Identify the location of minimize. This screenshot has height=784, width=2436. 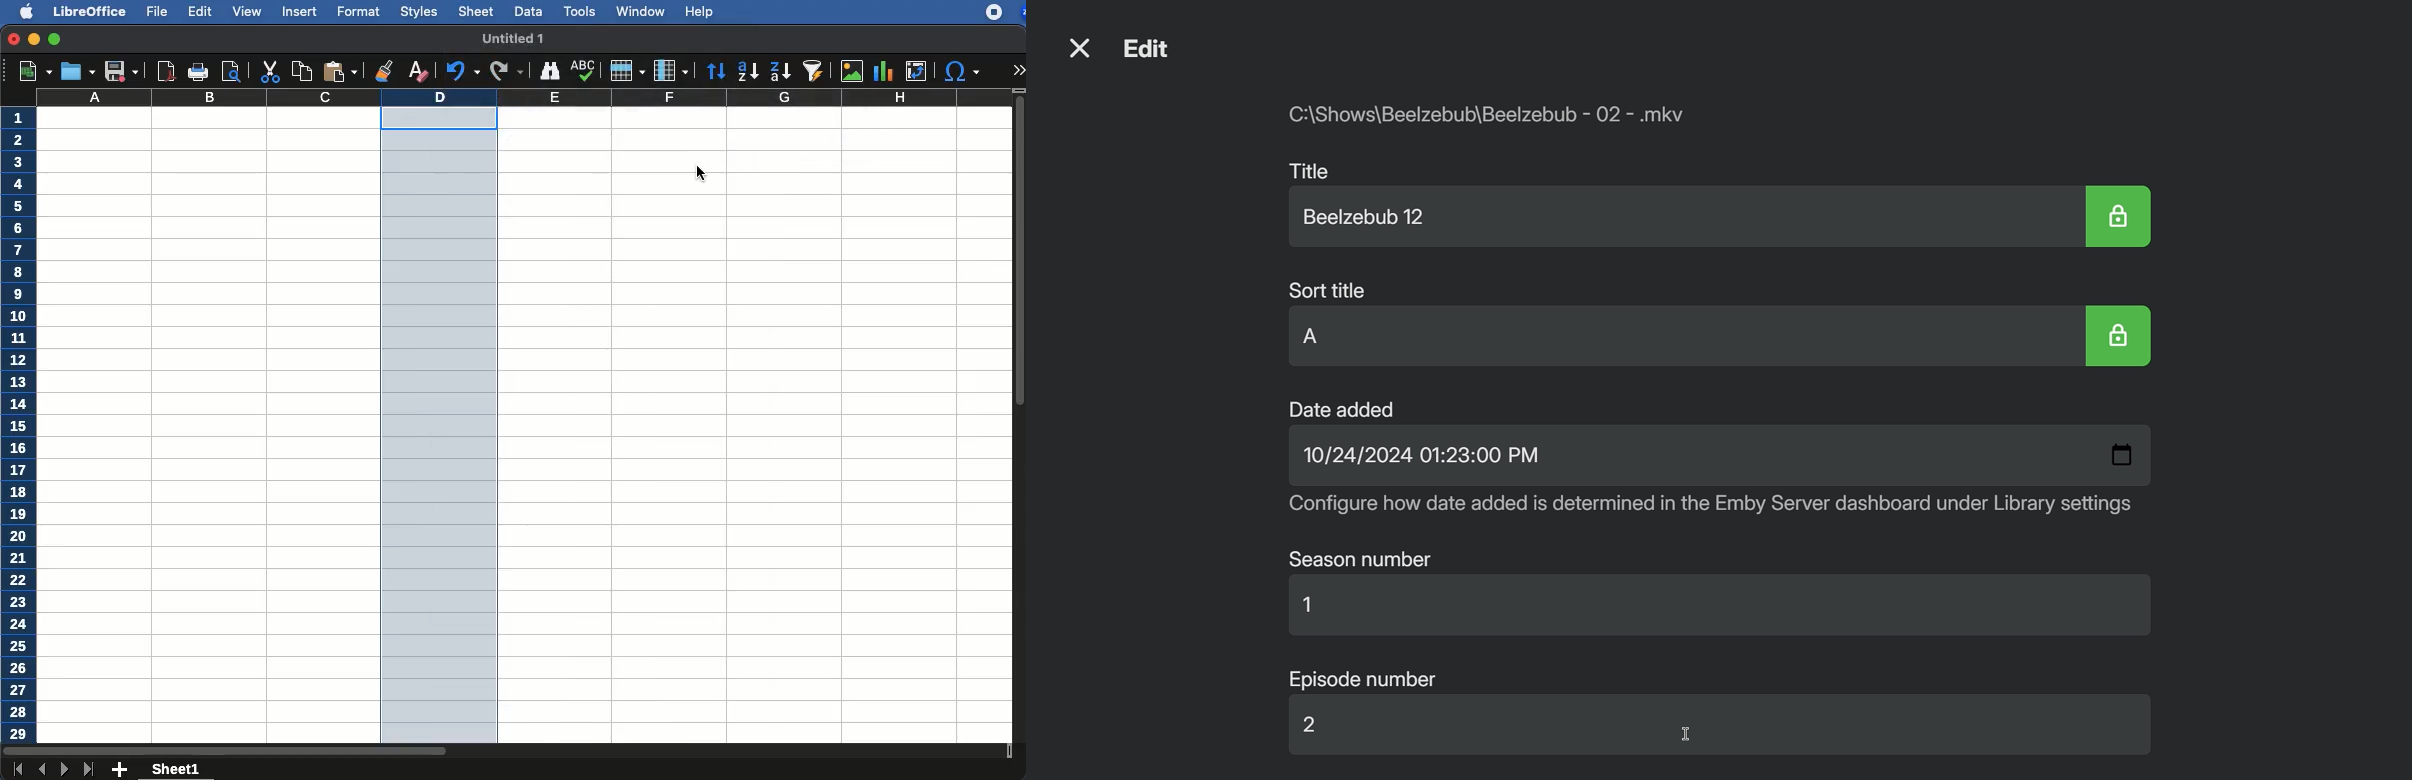
(35, 39).